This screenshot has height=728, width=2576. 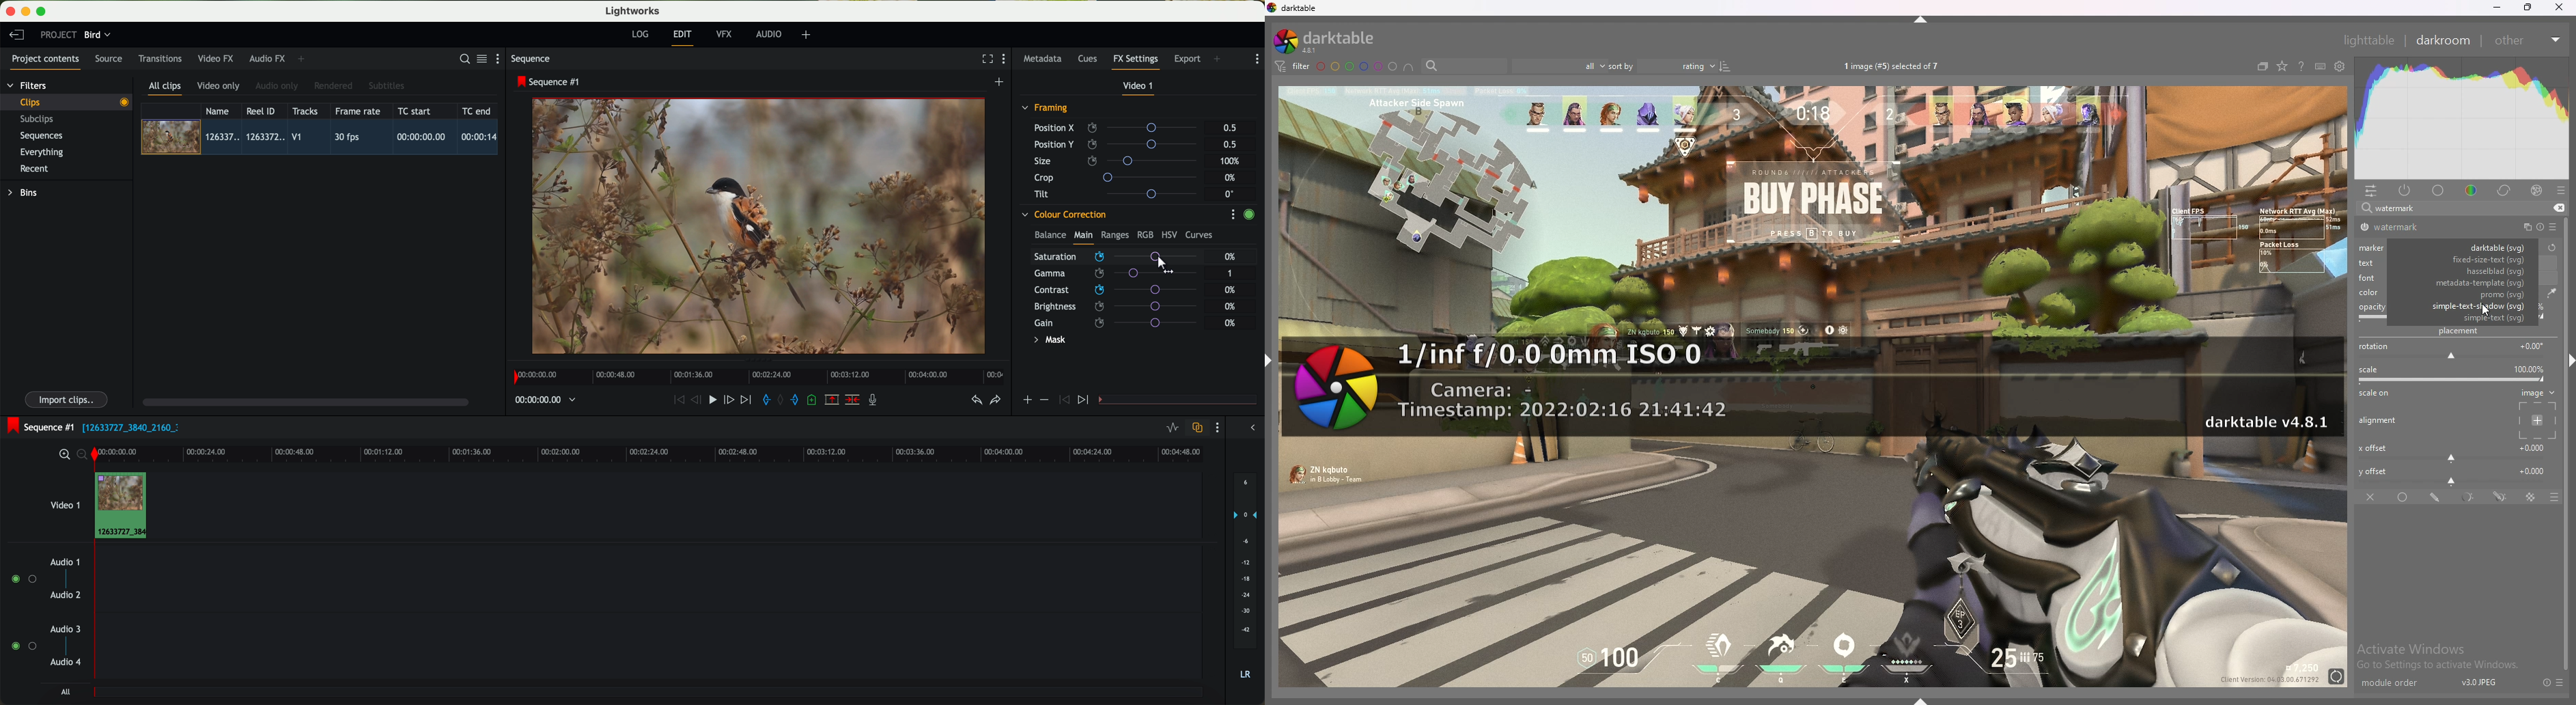 What do you see at coordinates (2500, 496) in the screenshot?
I see `drawn and parametric mask` at bounding box center [2500, 496].